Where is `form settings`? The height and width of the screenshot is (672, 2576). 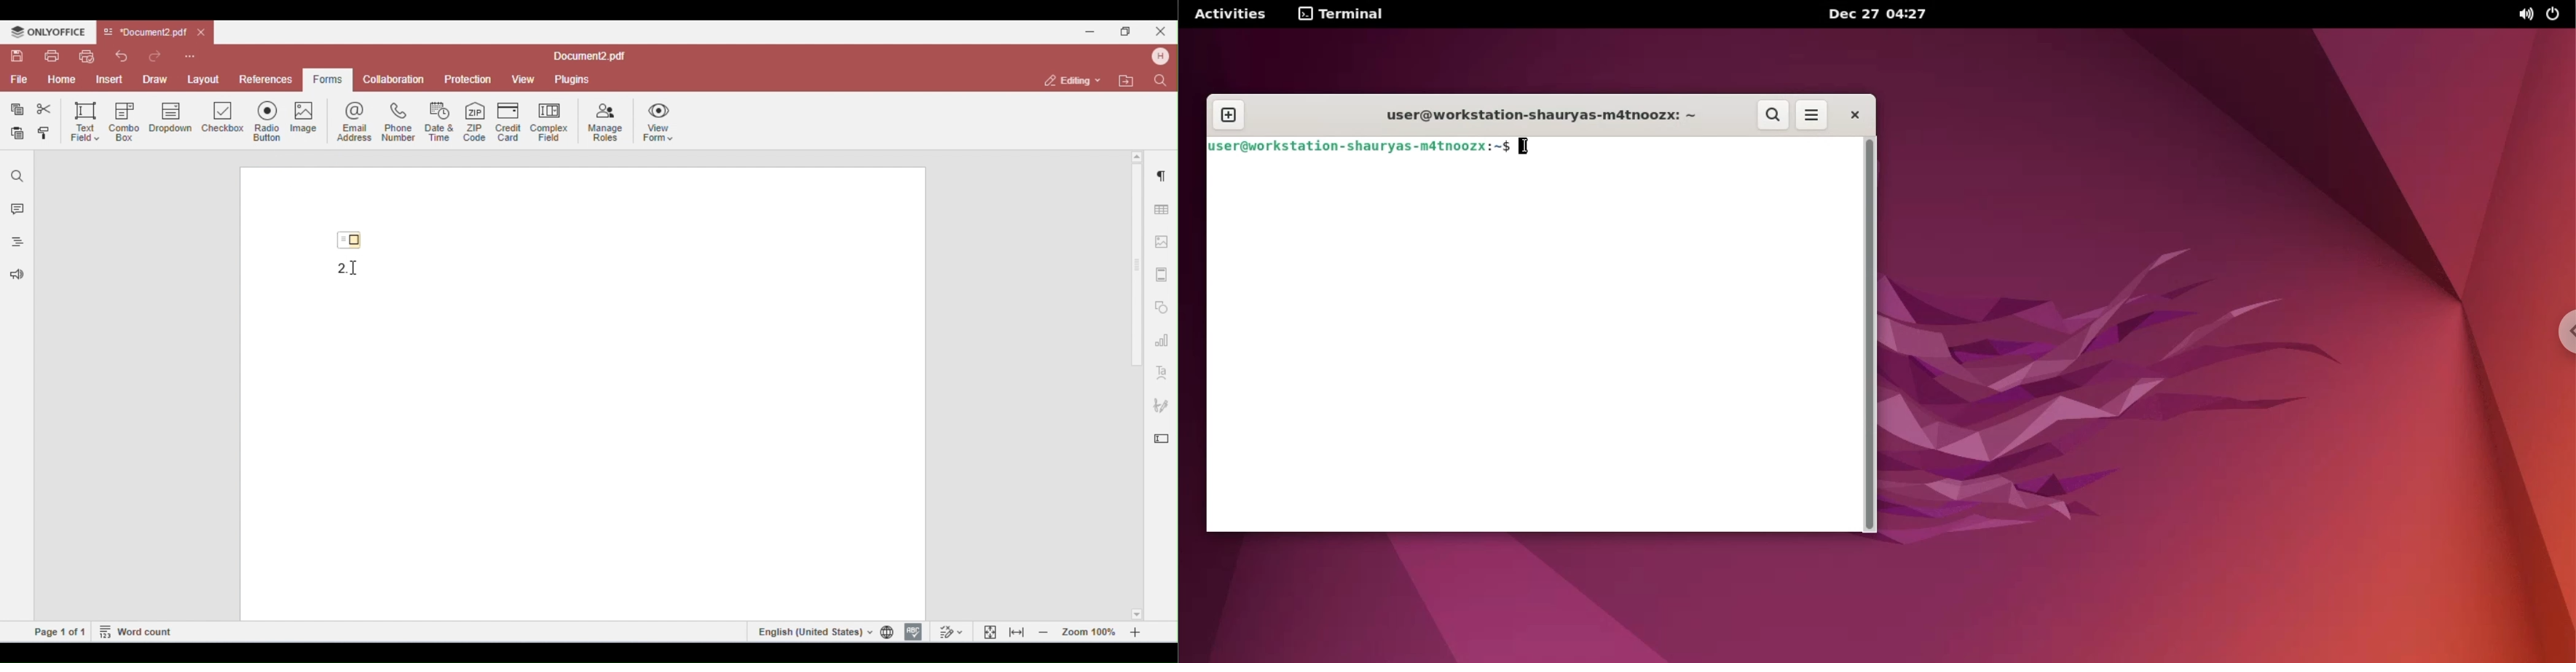 form settings is located at coordinates (1162, 435).